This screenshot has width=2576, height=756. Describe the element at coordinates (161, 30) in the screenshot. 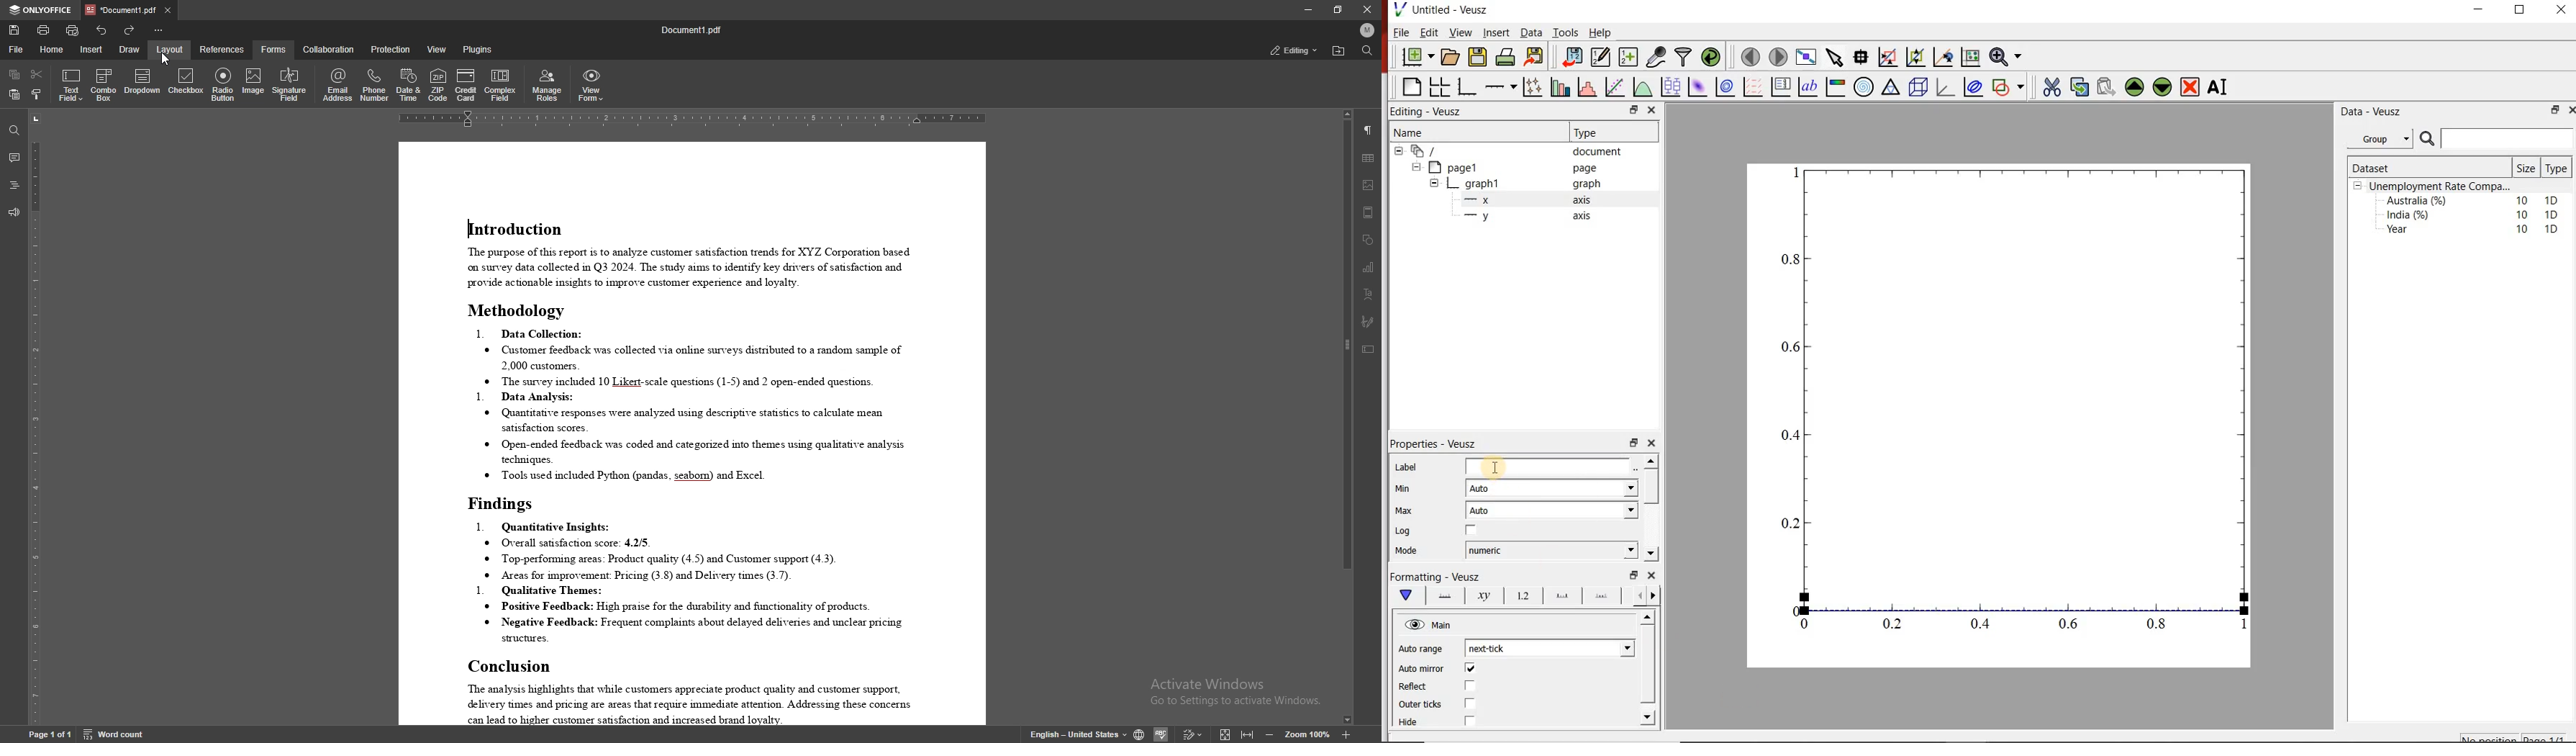

I see `configure toolbar` at that location.